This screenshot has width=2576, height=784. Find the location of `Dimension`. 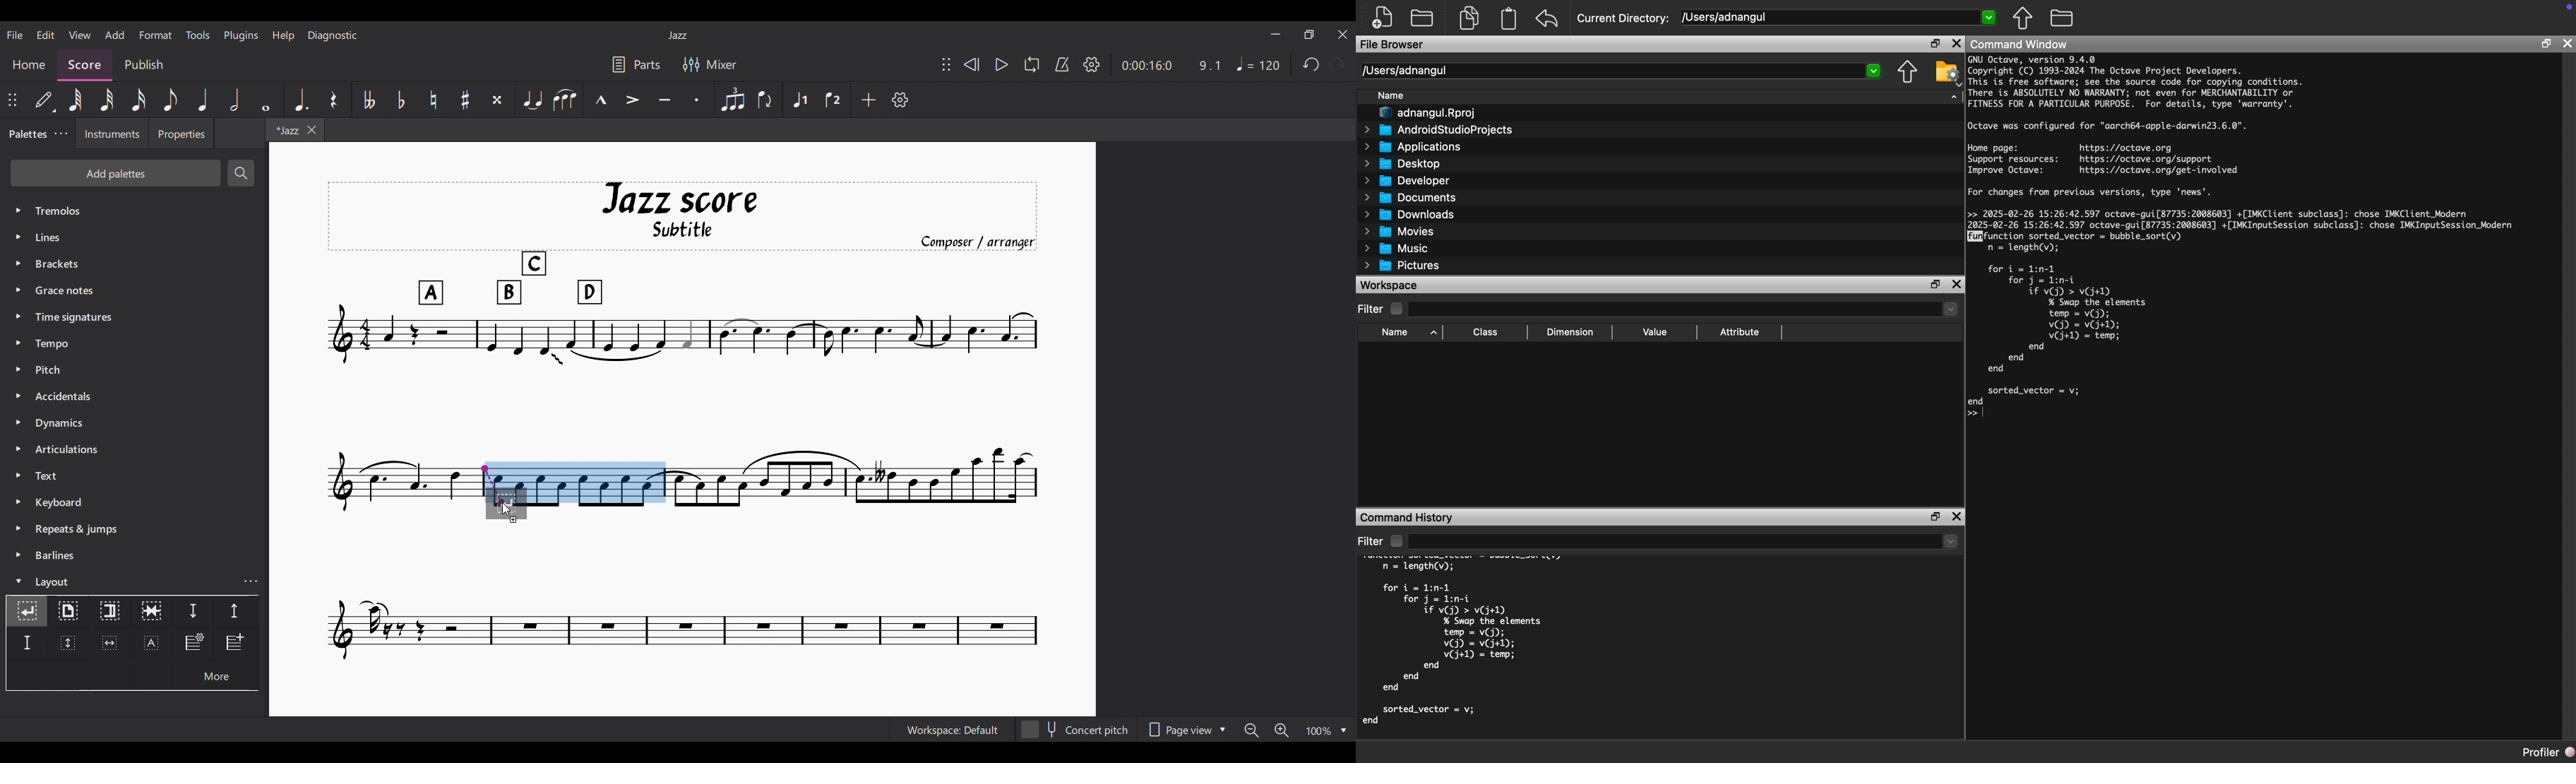

Dimension is located at coordinates (1570, 332).